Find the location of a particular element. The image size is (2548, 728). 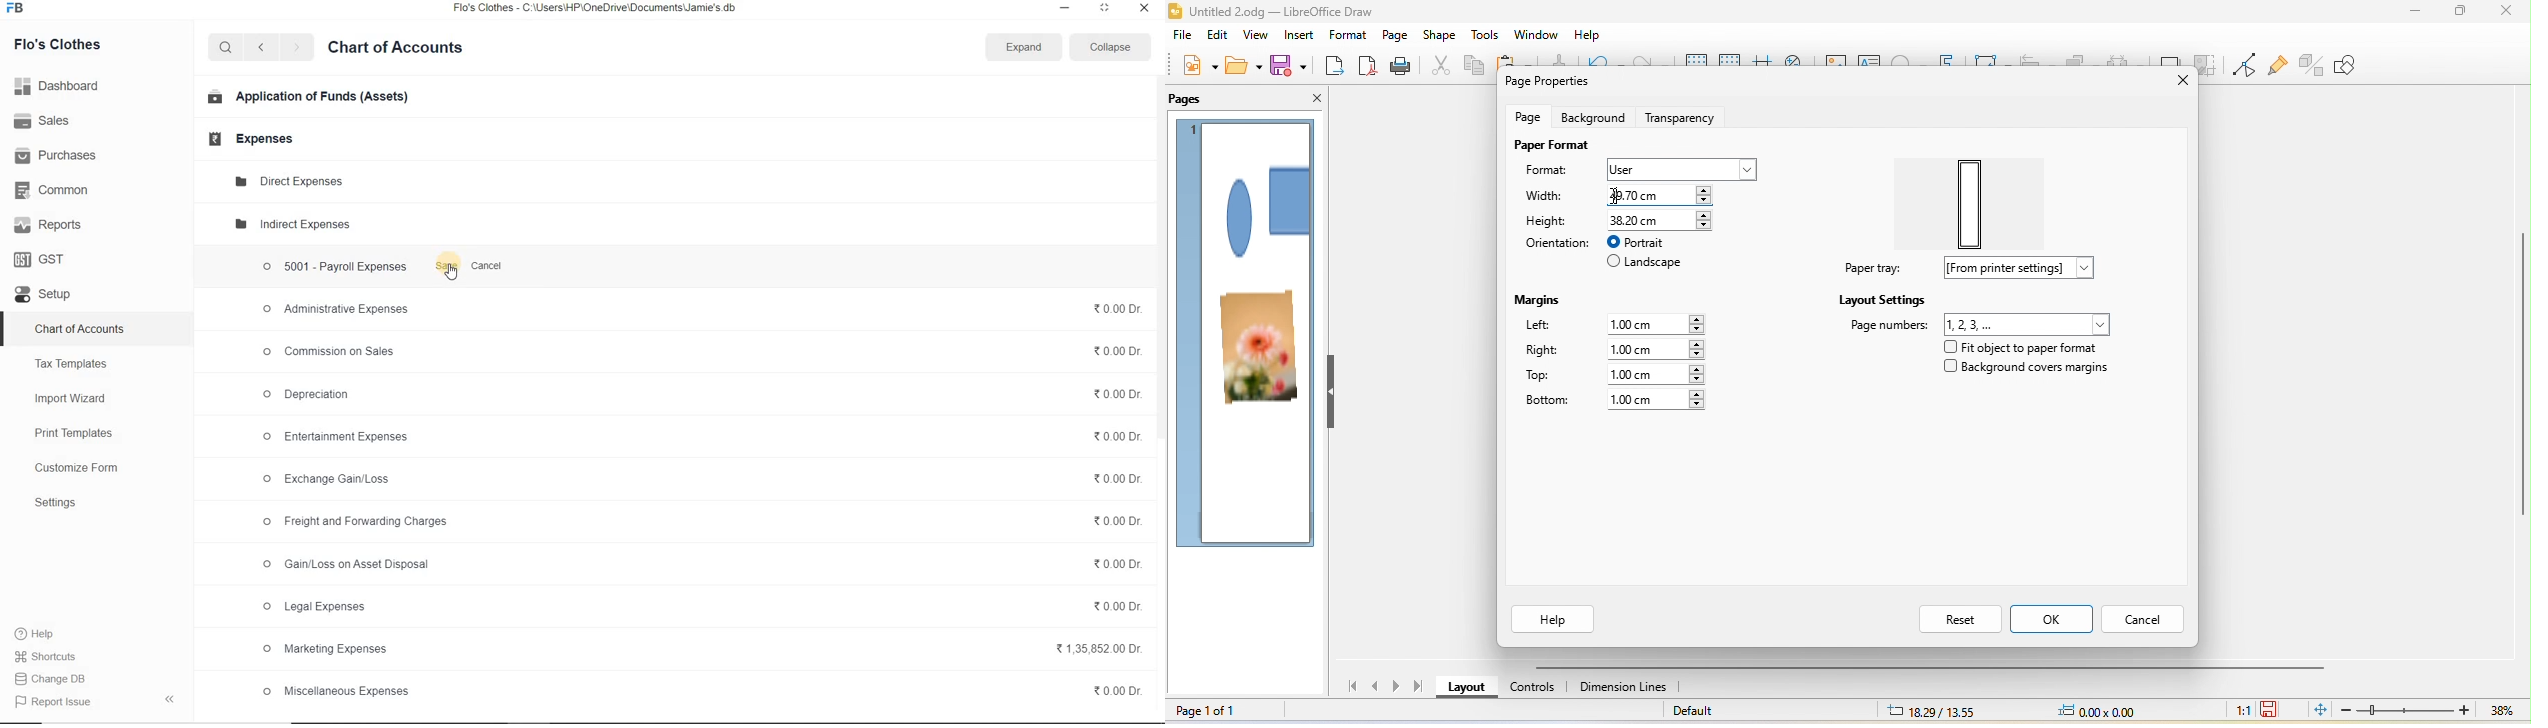

shadow is located at coordinates (2169, 52).